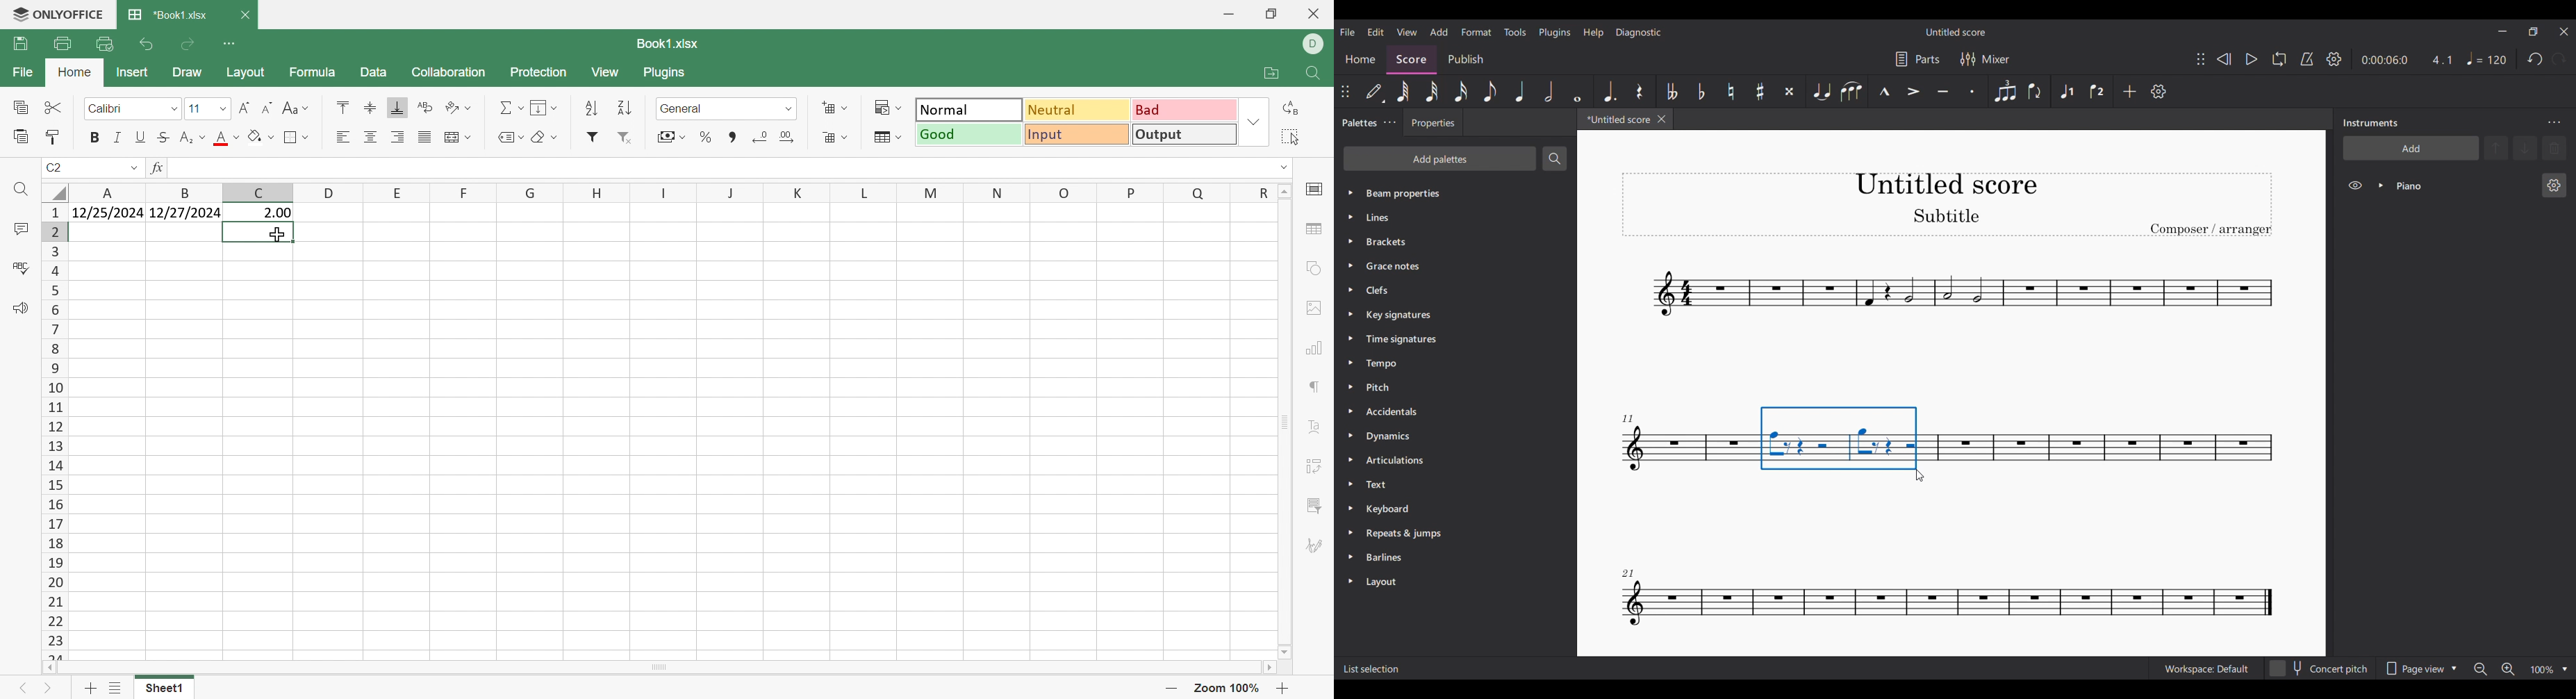 The image size is (2576, 700). Describe the element at coordinates (1312, 232) in the screenshot. I see `Table settings` at that location.